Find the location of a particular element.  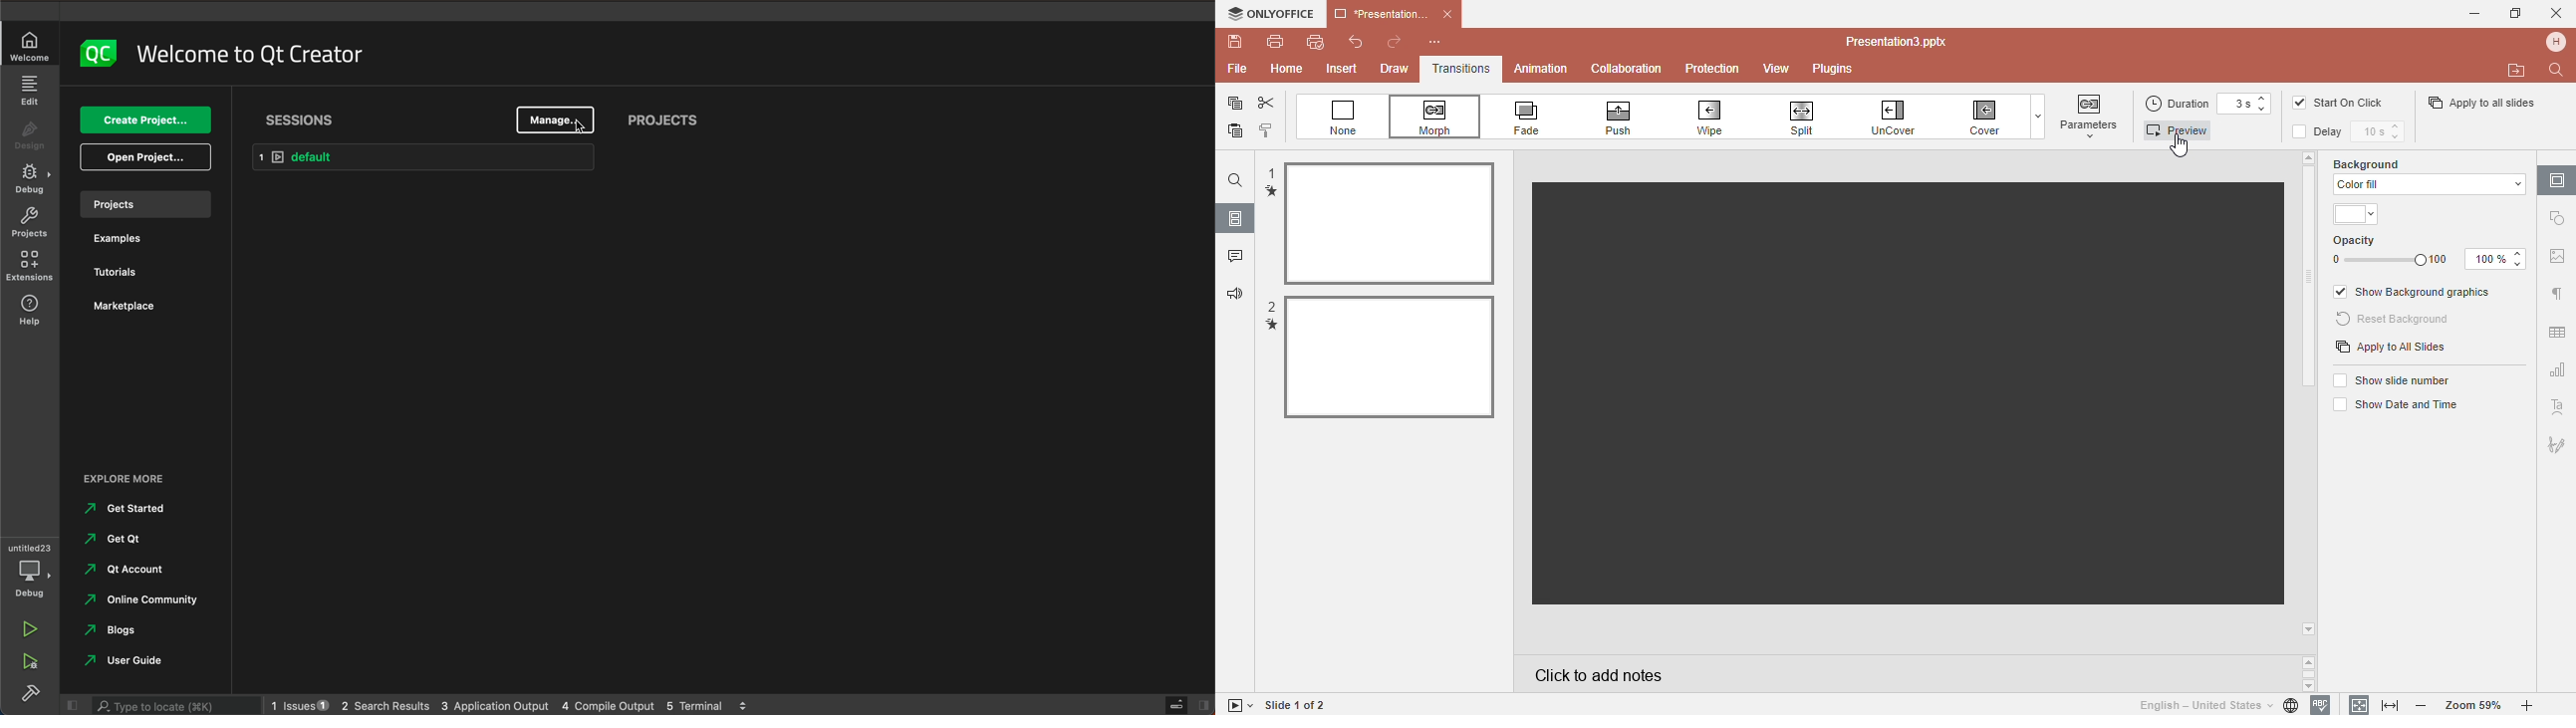

Profile name is located at coordinates (2558, 41).